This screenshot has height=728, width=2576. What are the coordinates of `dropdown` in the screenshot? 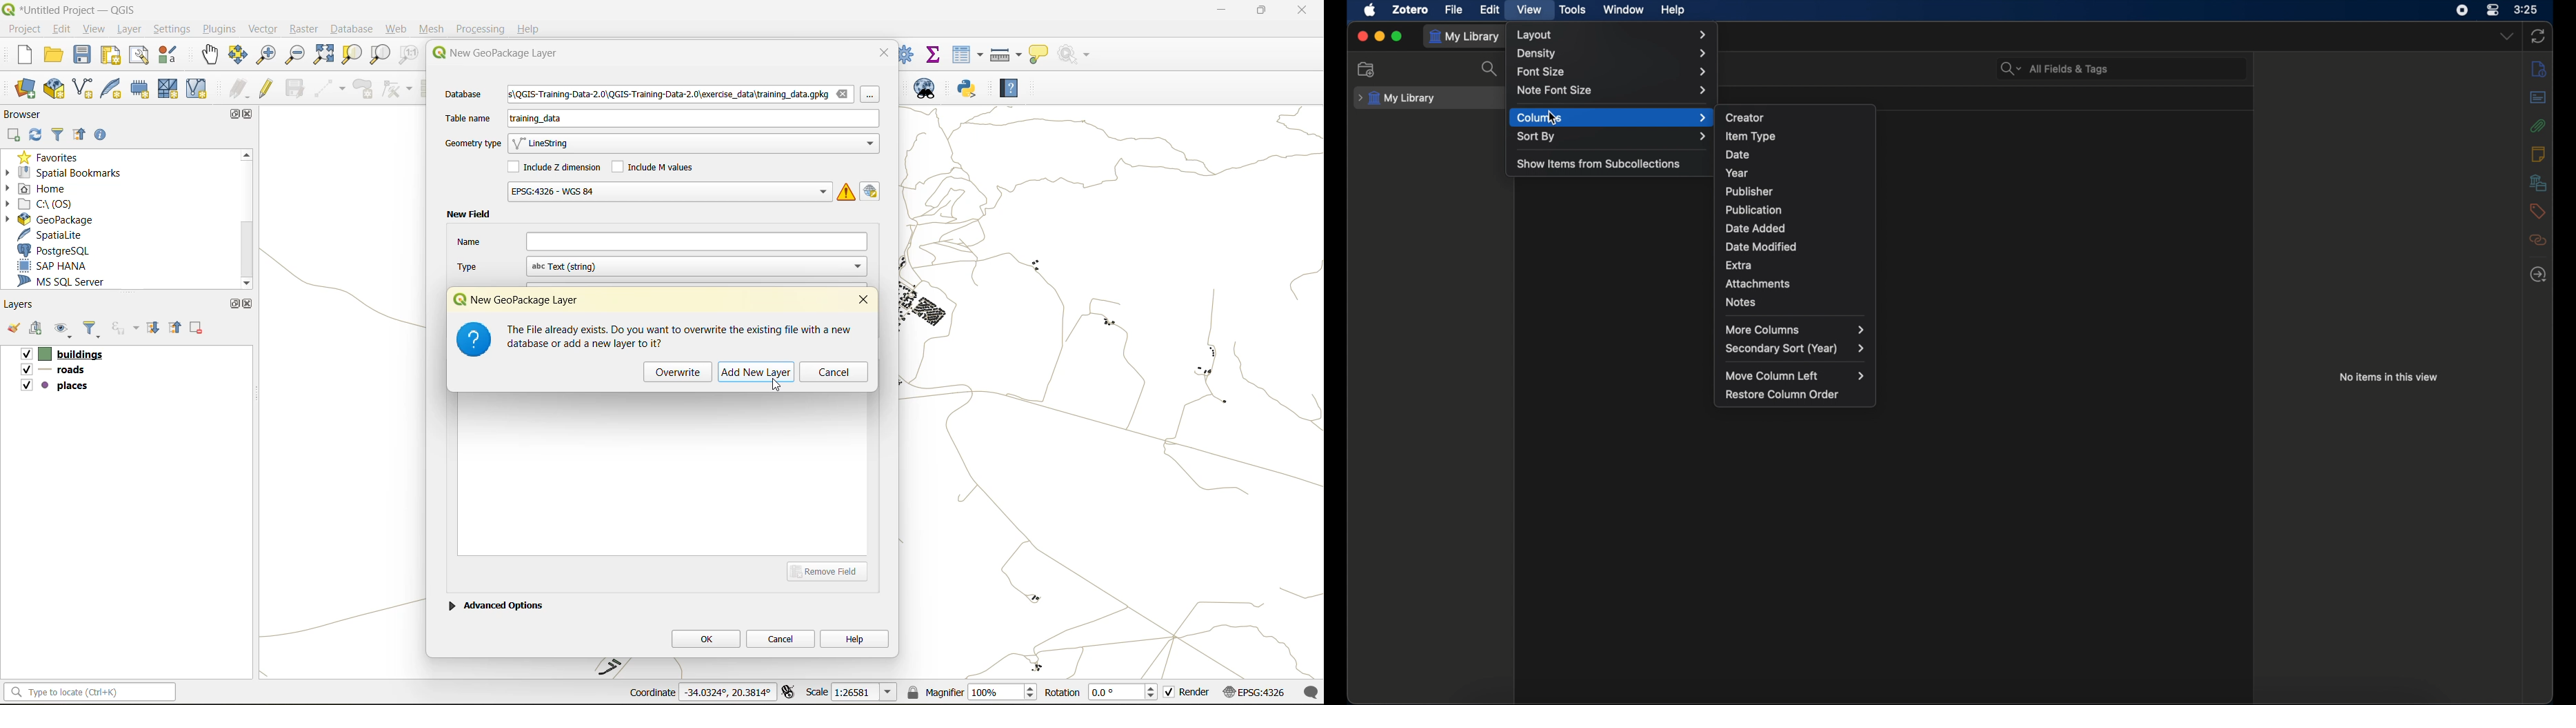 It's located at (2506, 37).